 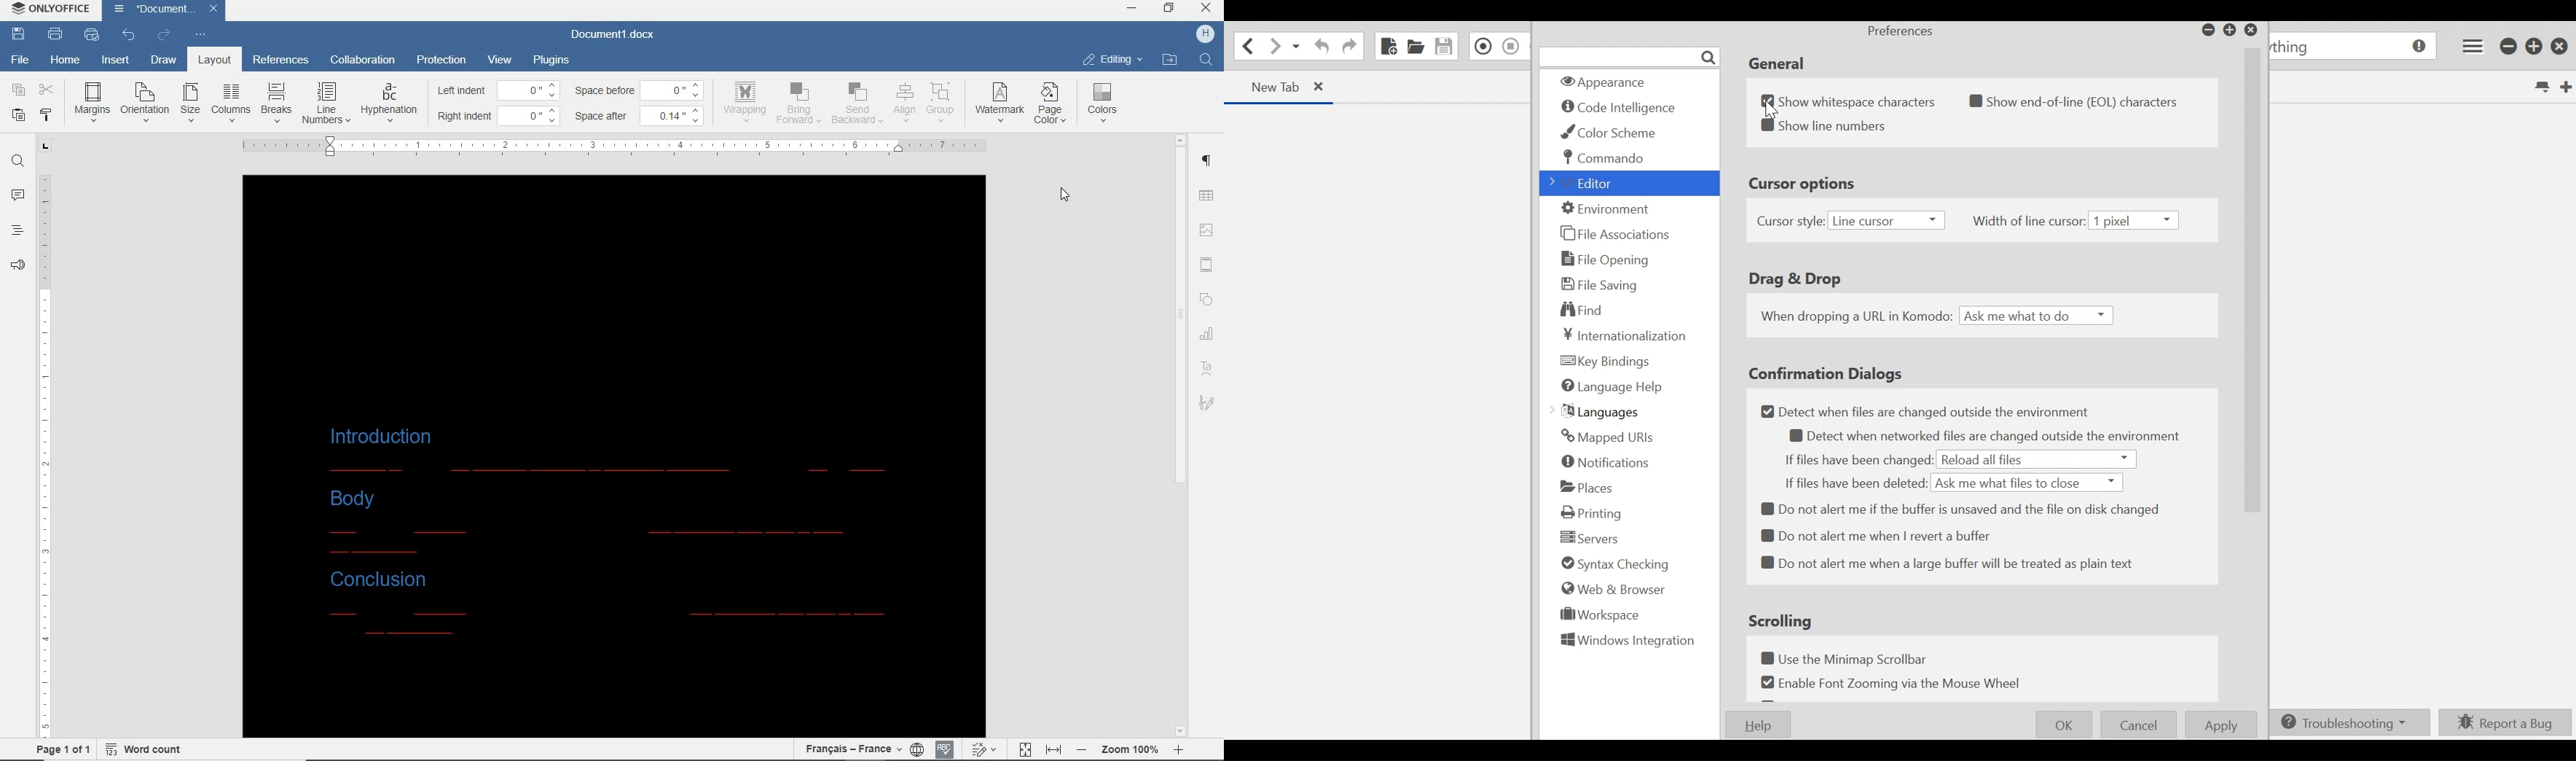 I want to click on paragraph settings, so click(x=1208, y=163).